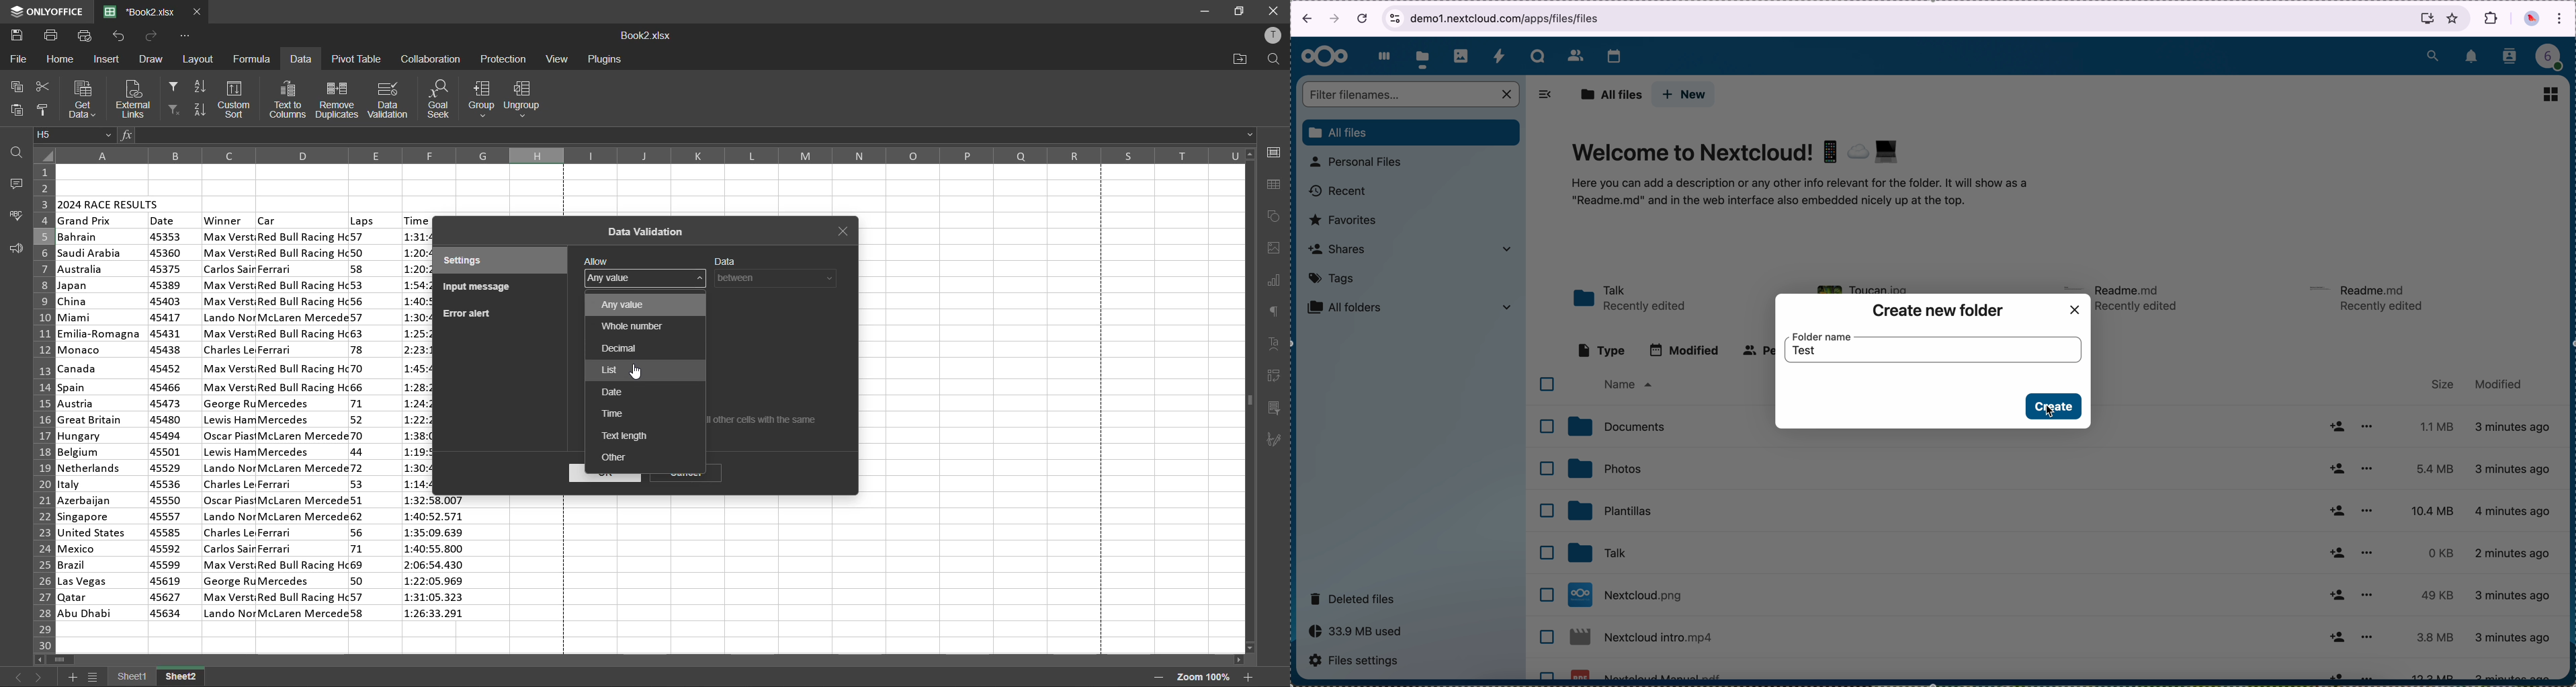 This screenshot has width=2576, height=700. What do you see at coordinates (173, 110) in the screenshot?
I see `clear filter` at bounding box center [173, 110].